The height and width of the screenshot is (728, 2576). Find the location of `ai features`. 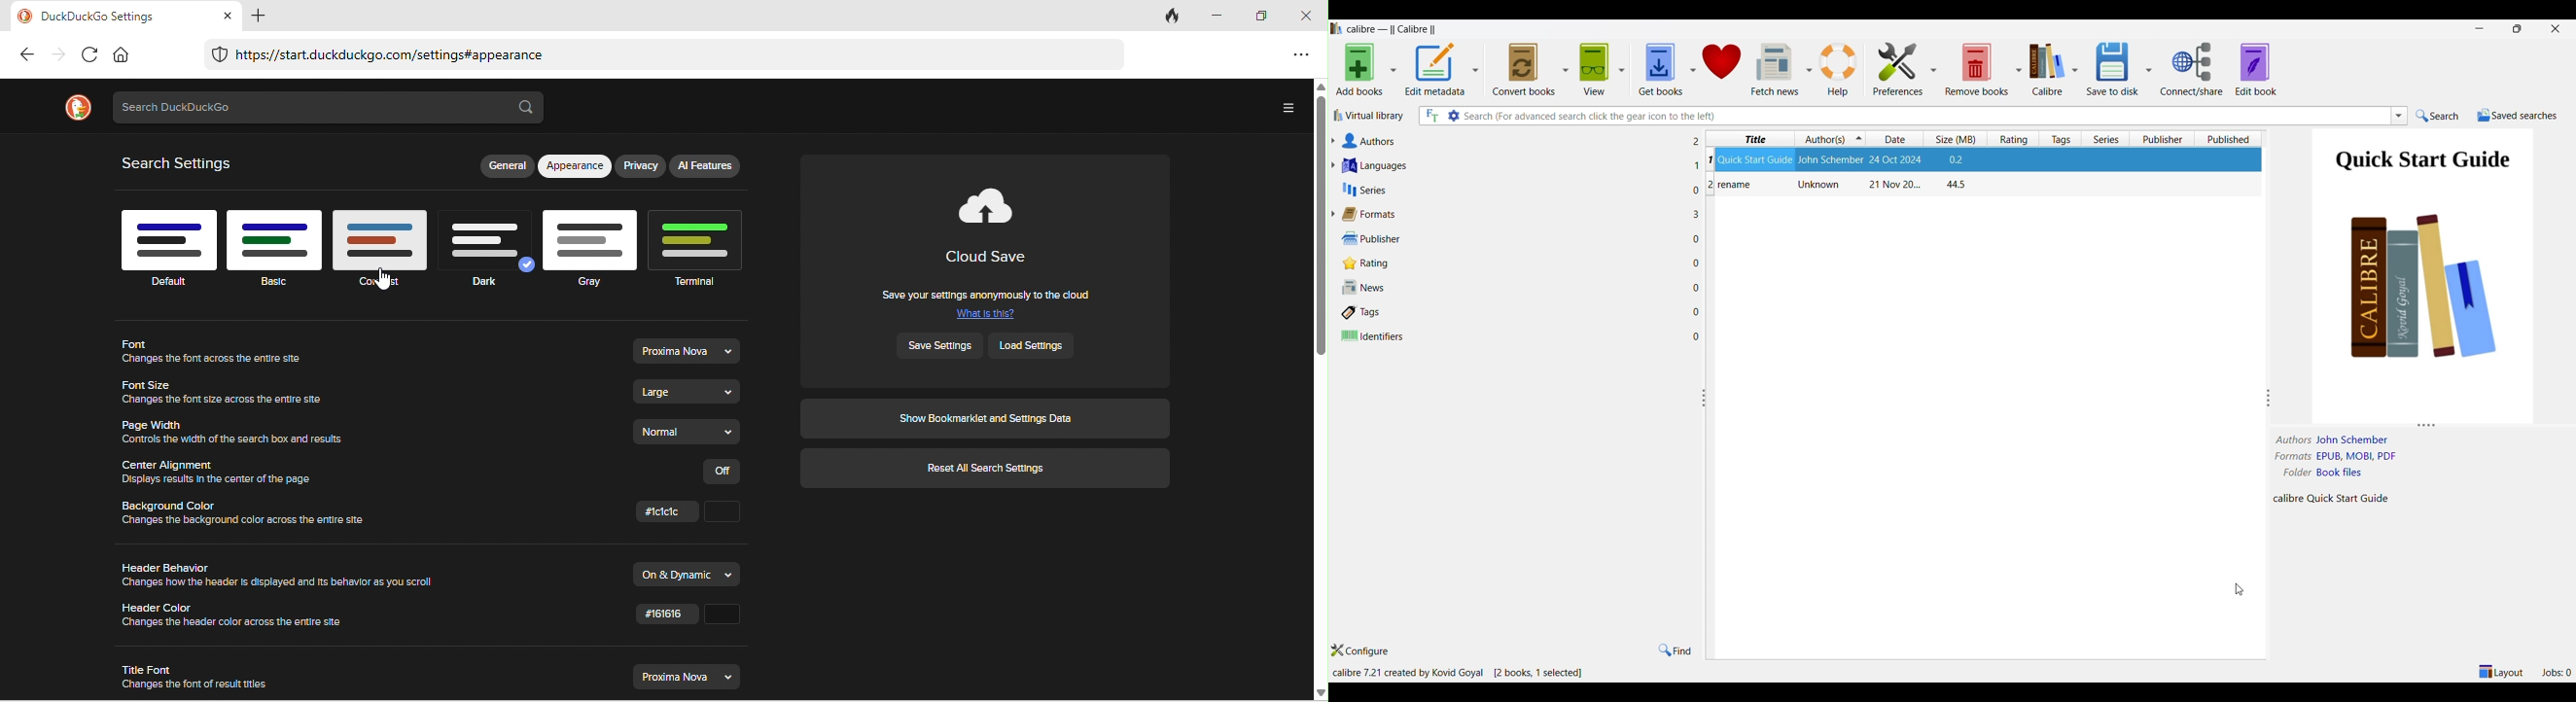

ai features is located at coordinates (707, 165).